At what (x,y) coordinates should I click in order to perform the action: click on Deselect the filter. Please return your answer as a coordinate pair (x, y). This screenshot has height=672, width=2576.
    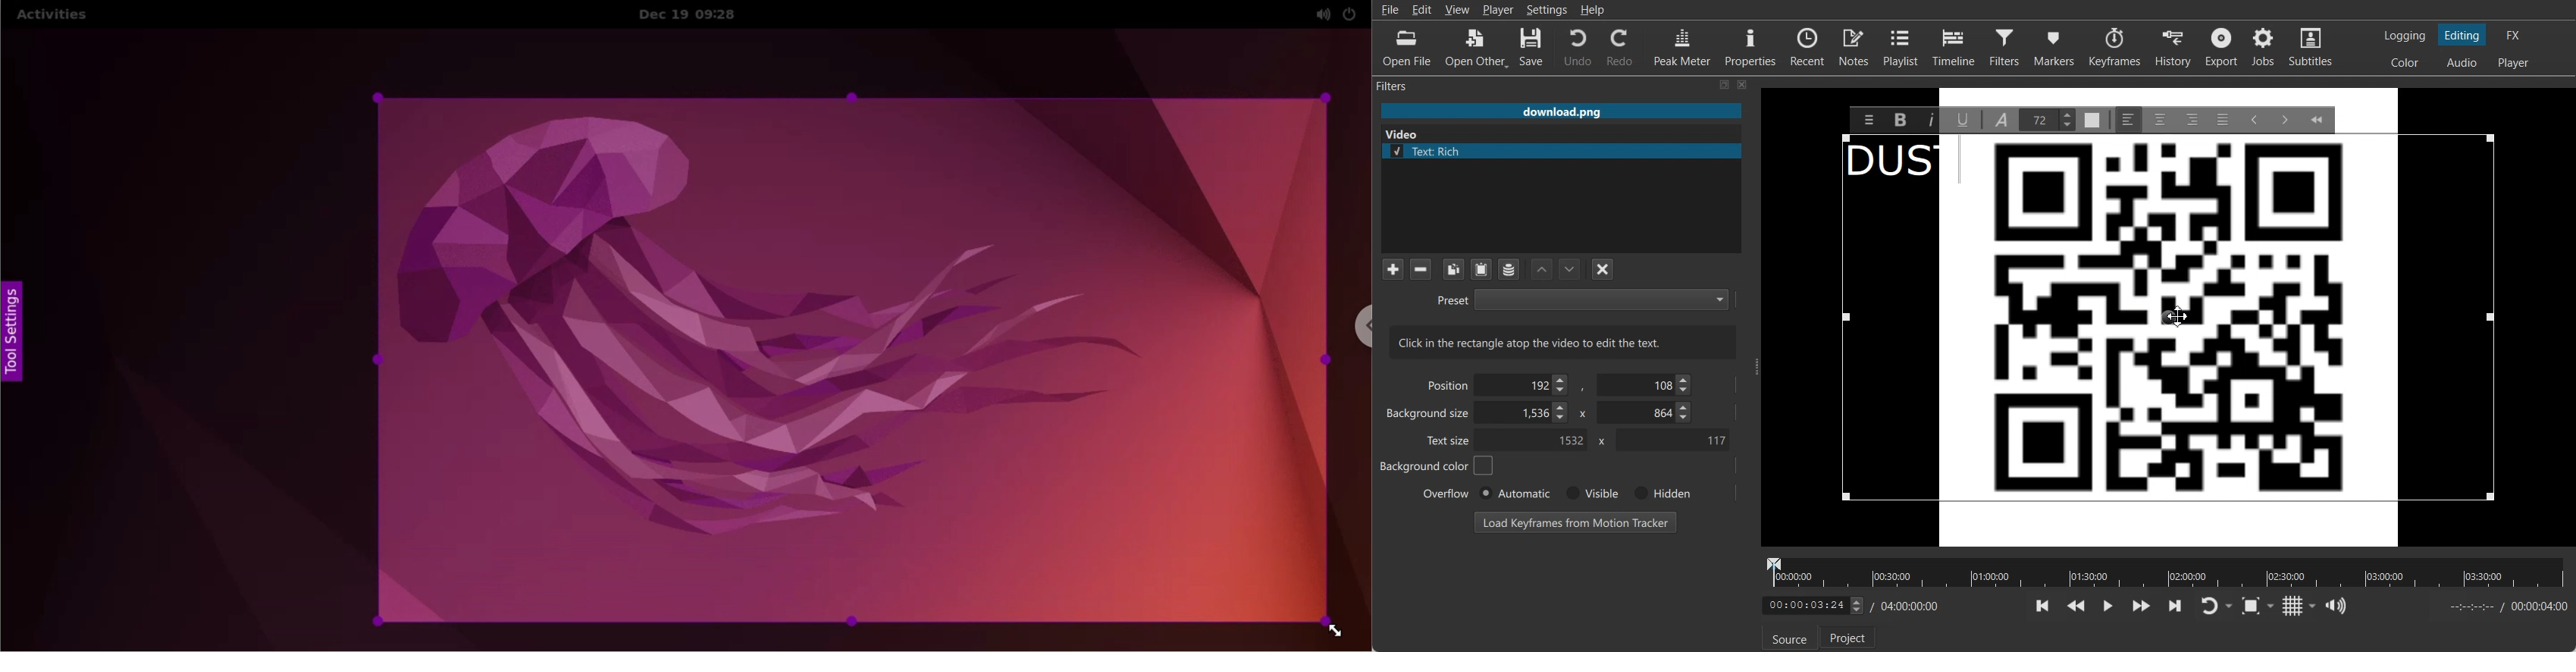
    Looking at the image, I should click on (1603, 269).